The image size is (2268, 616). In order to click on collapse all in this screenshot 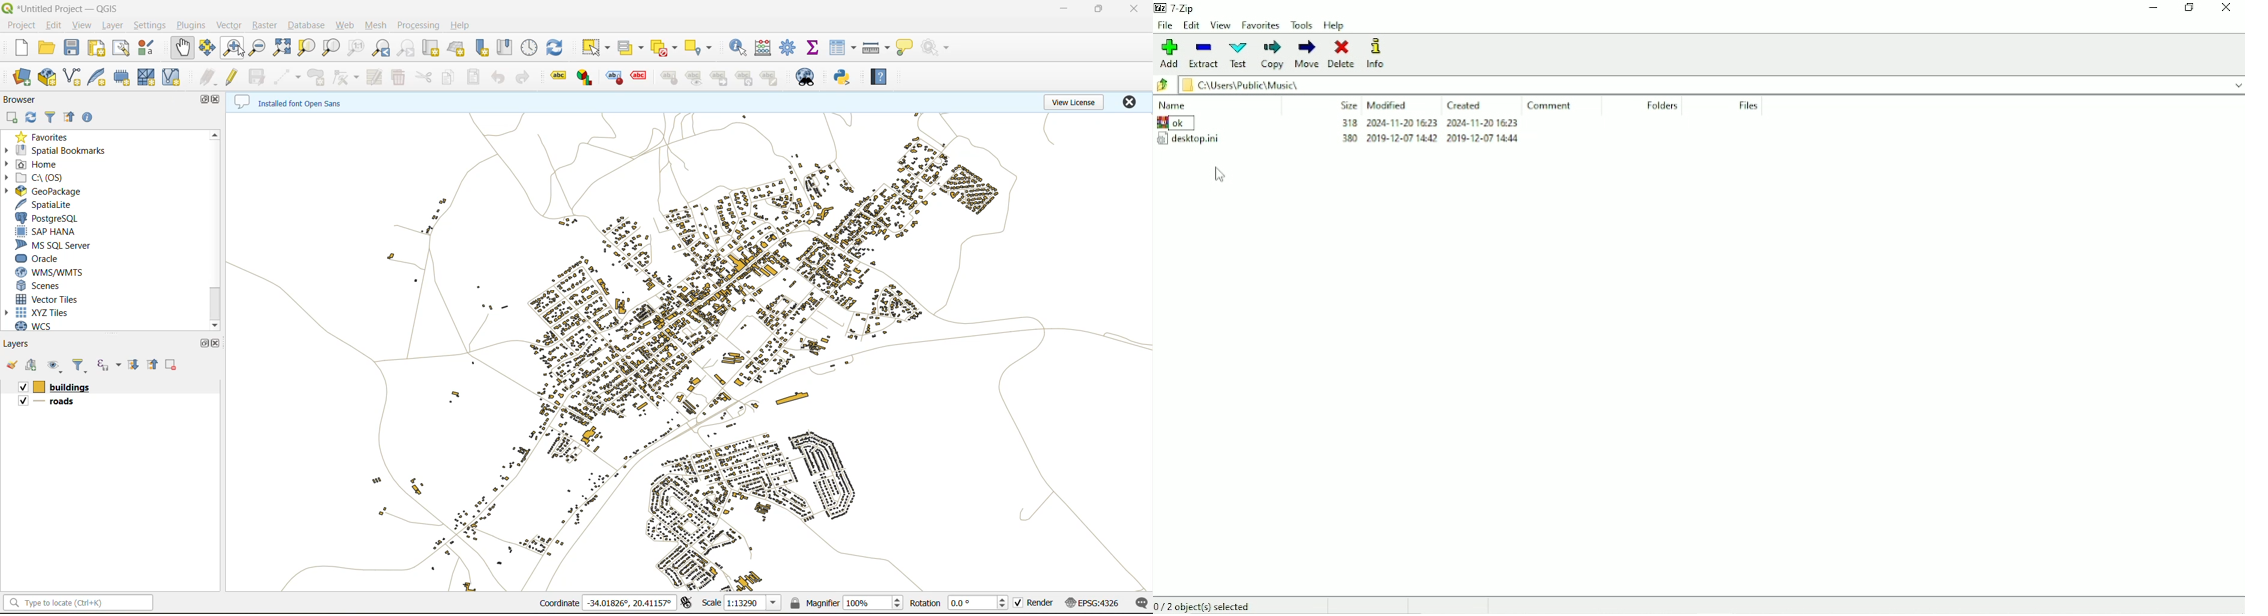, I will do `click(151, 363)`.